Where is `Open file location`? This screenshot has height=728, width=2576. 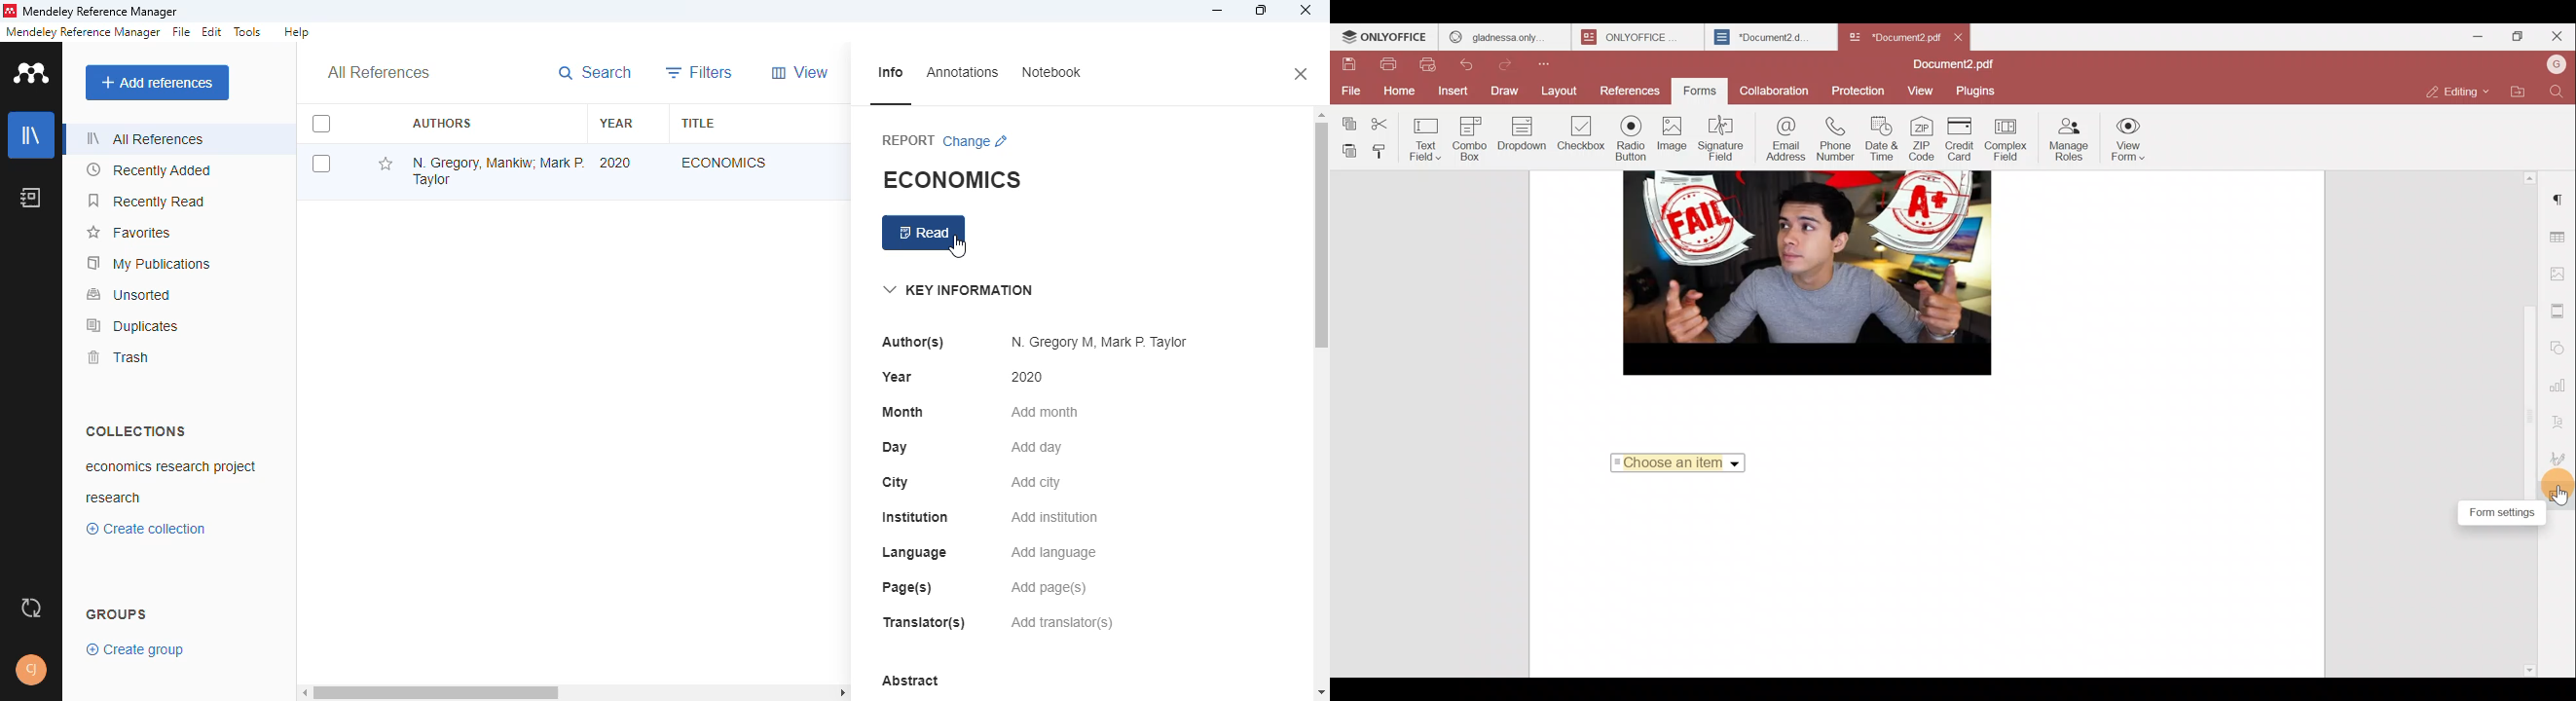
Open file location is located at coordinates (2515, 94).